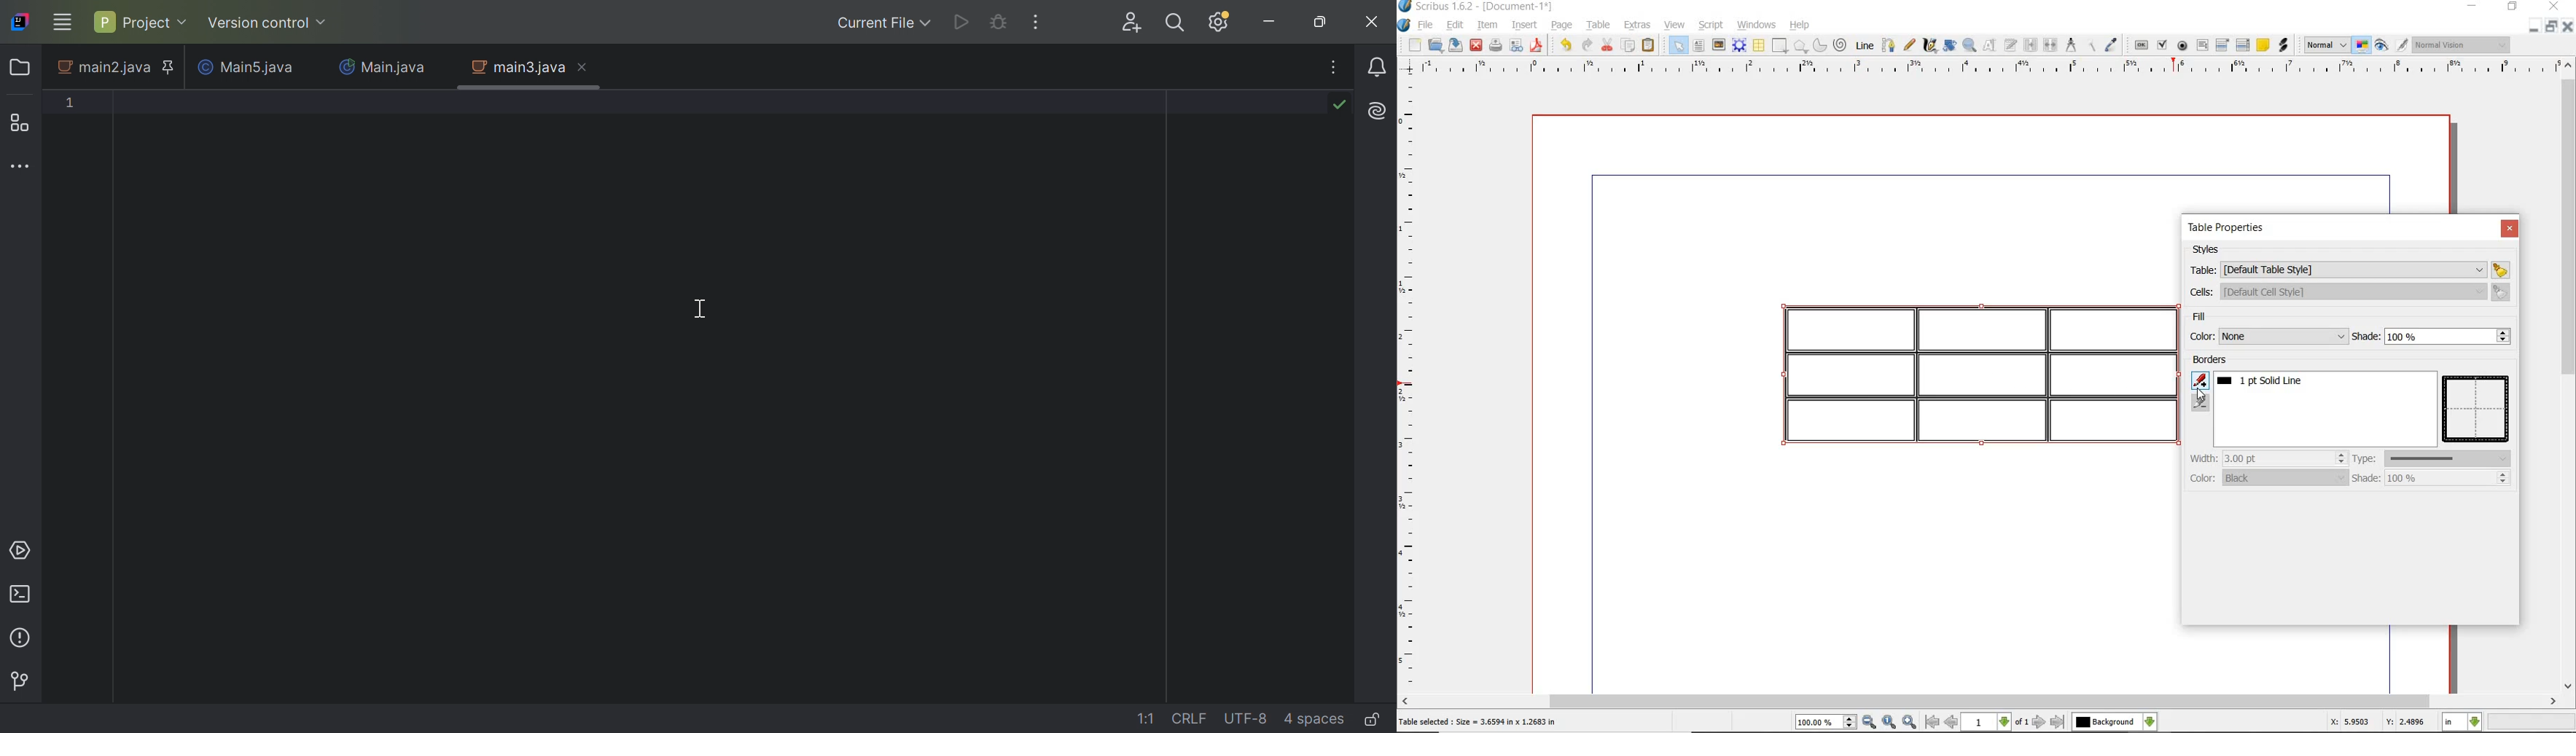 The width and height of the screenshot is (2576, 756). Describe the element at coordinates (1586, 46) in the screenshot. I see `redo` at that location.